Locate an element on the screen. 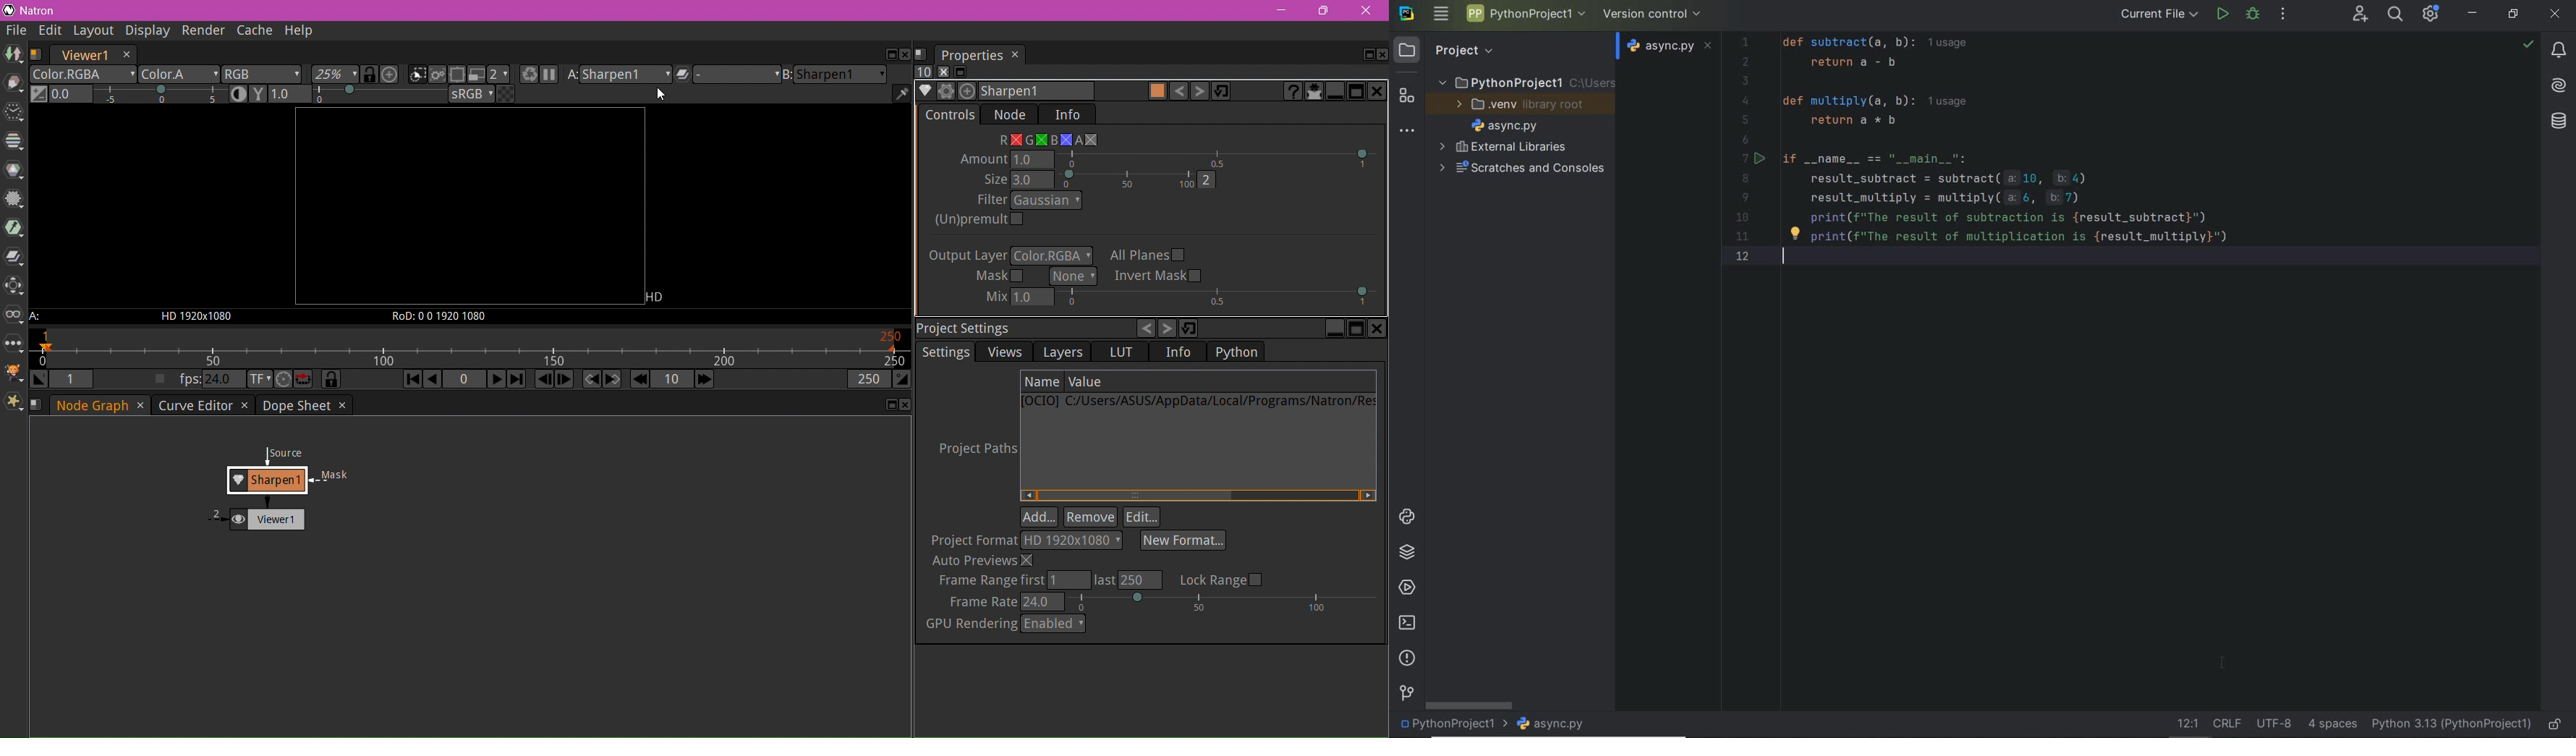  Minimize pane is located at coordinates (1338, 91).